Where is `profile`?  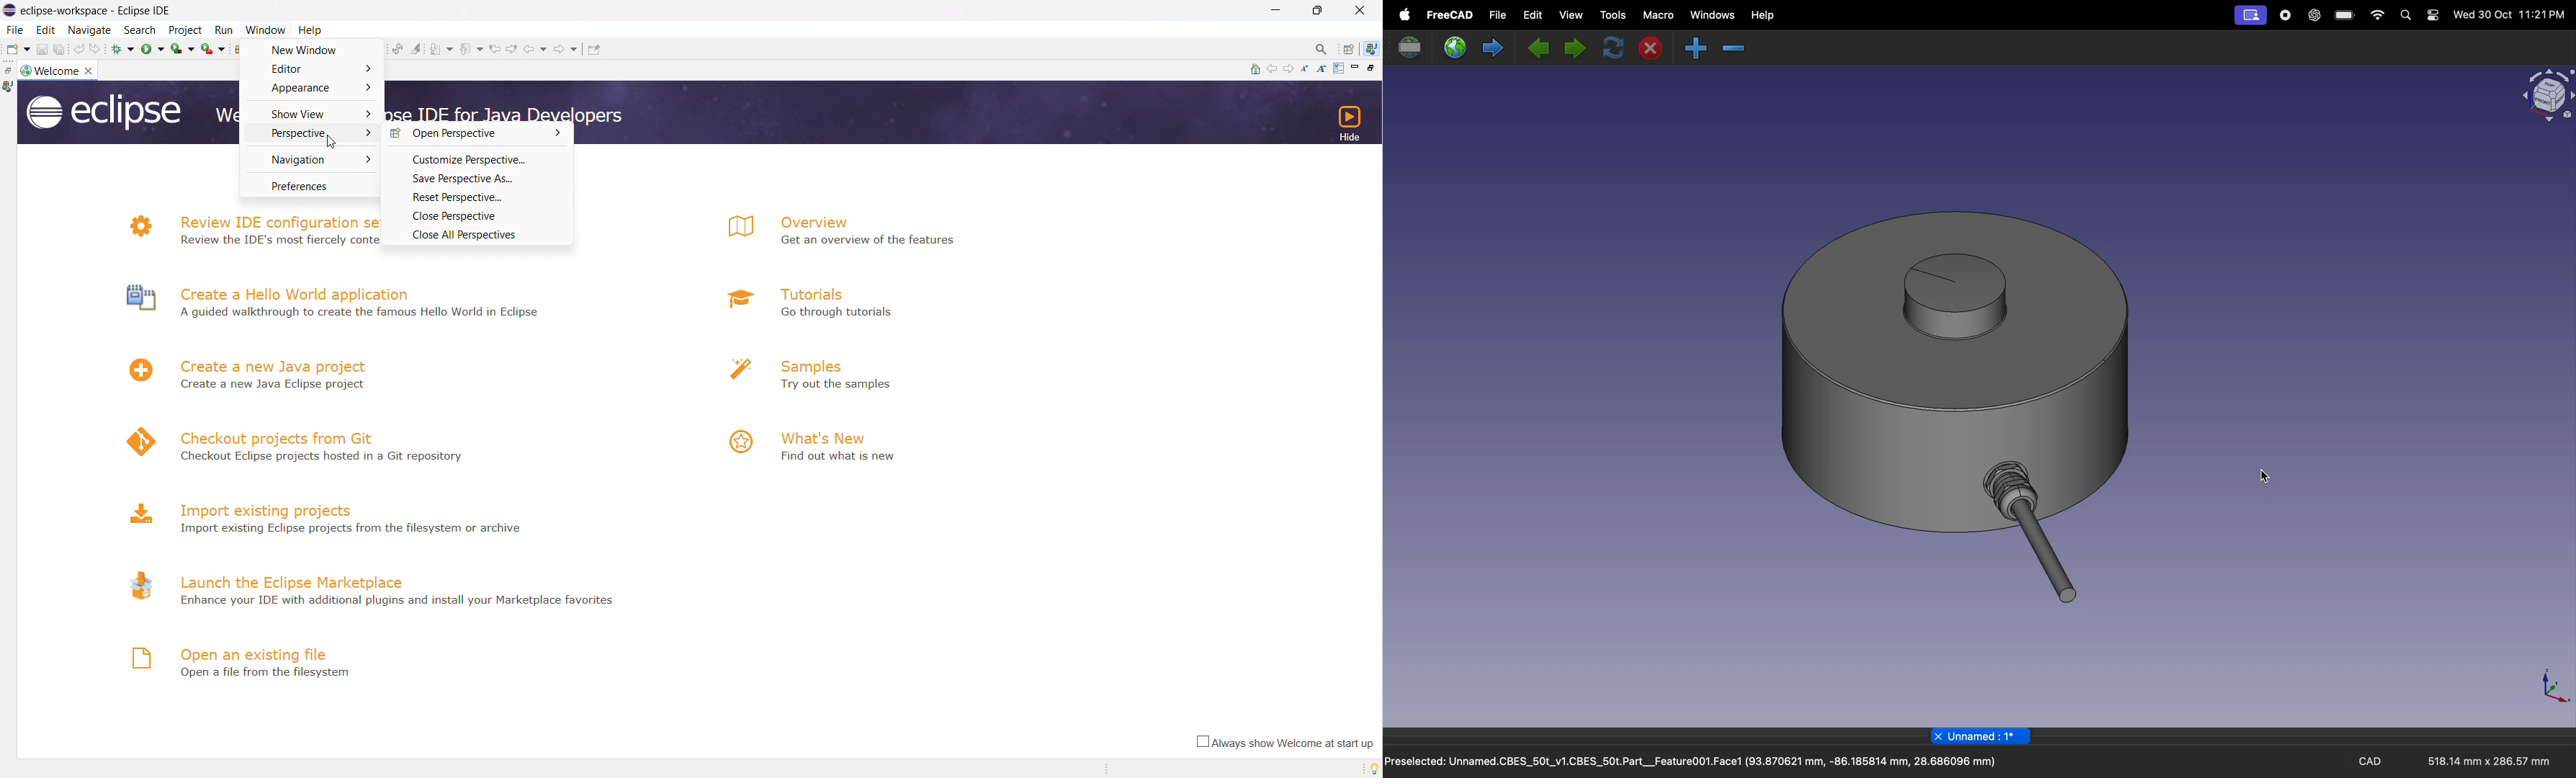 profile is located at coordinates (2251, 16).